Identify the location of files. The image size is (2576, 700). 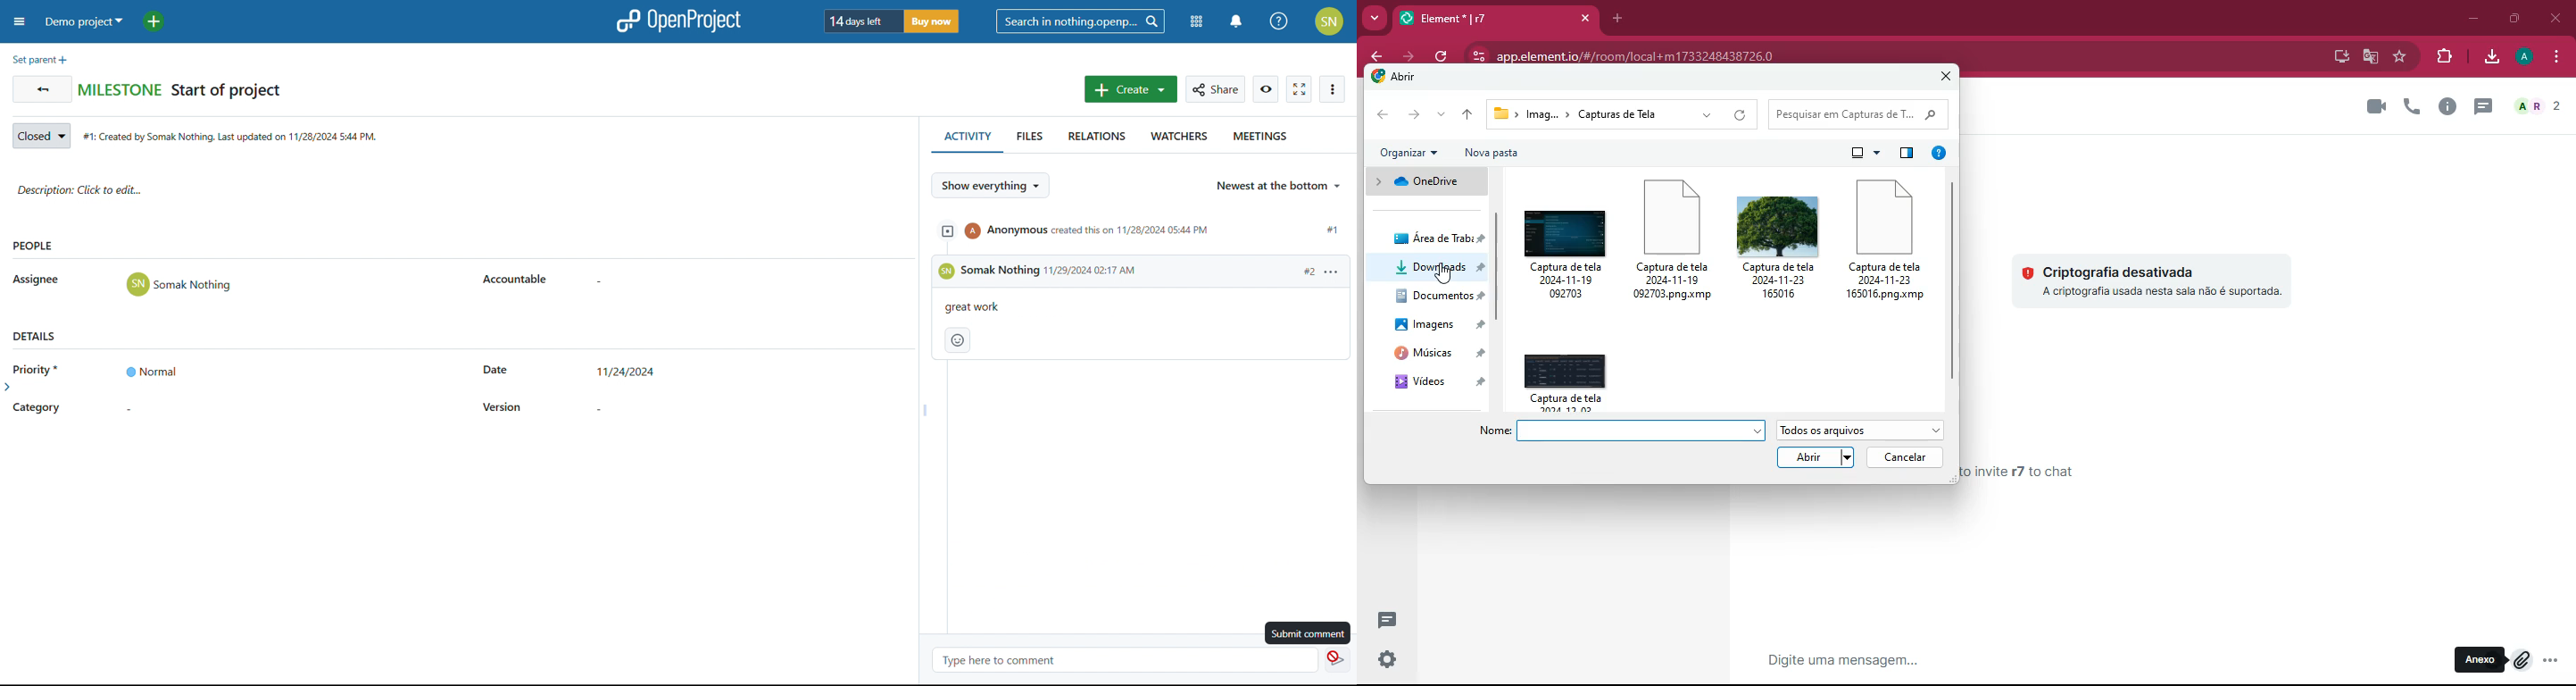
(1028, 141).